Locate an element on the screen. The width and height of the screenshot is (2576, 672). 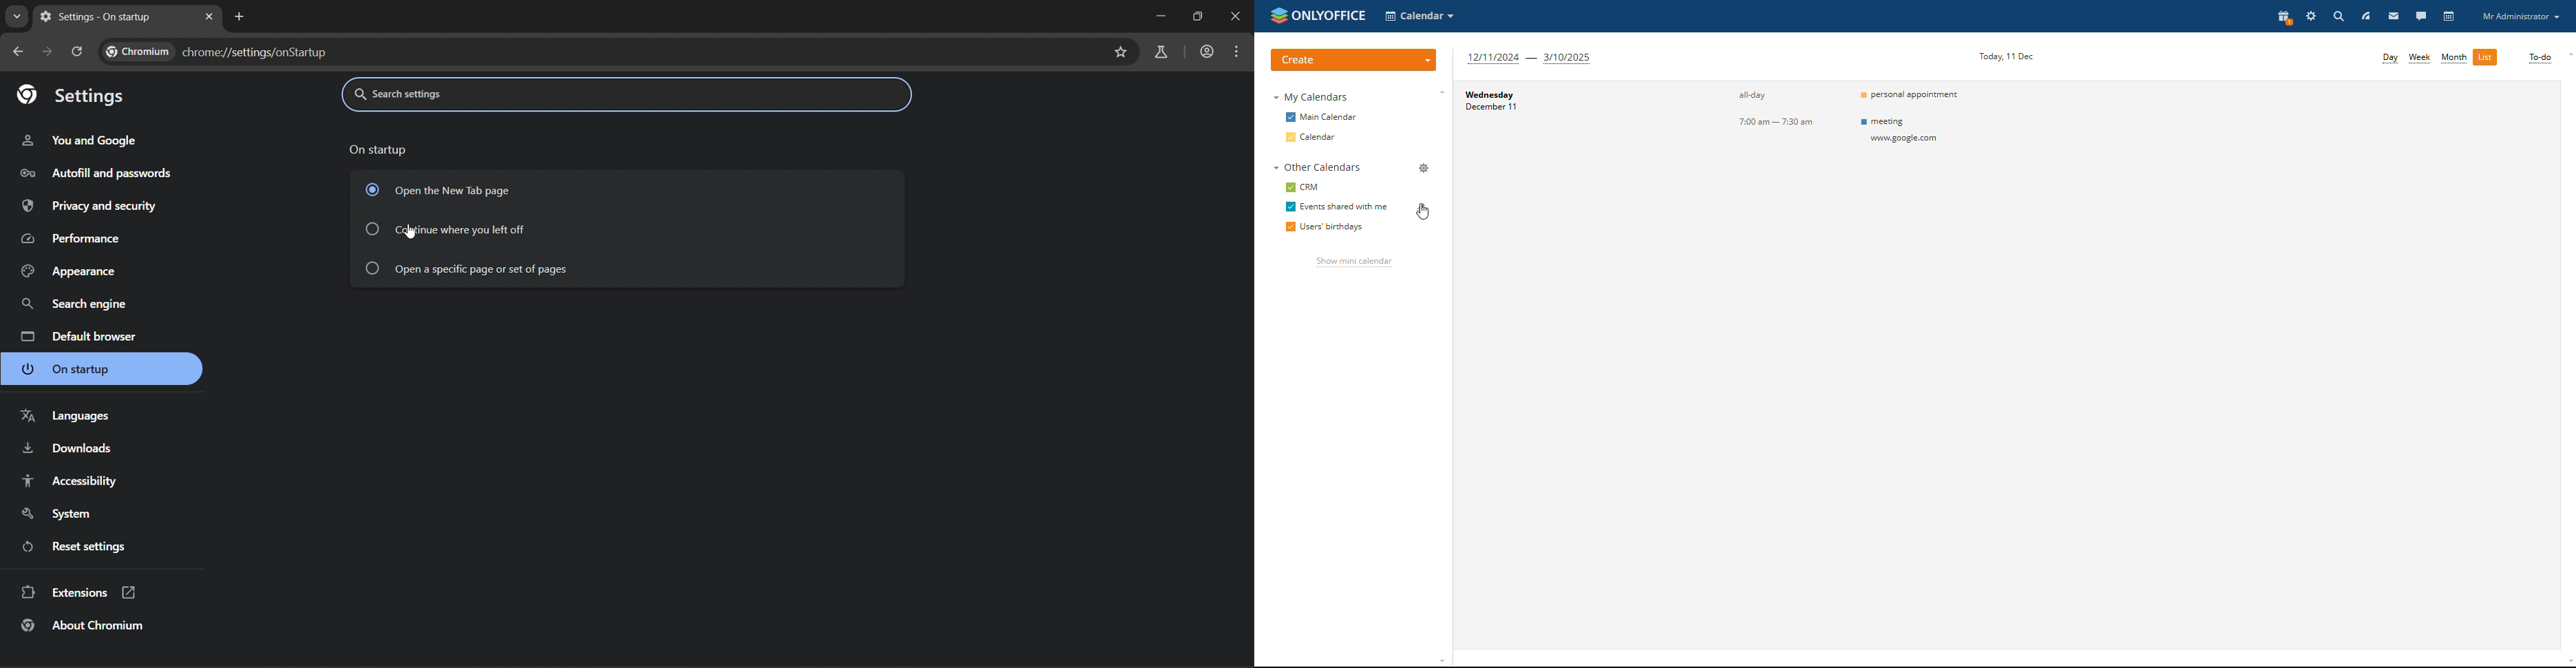
search page is located at coordinates (12, 18).